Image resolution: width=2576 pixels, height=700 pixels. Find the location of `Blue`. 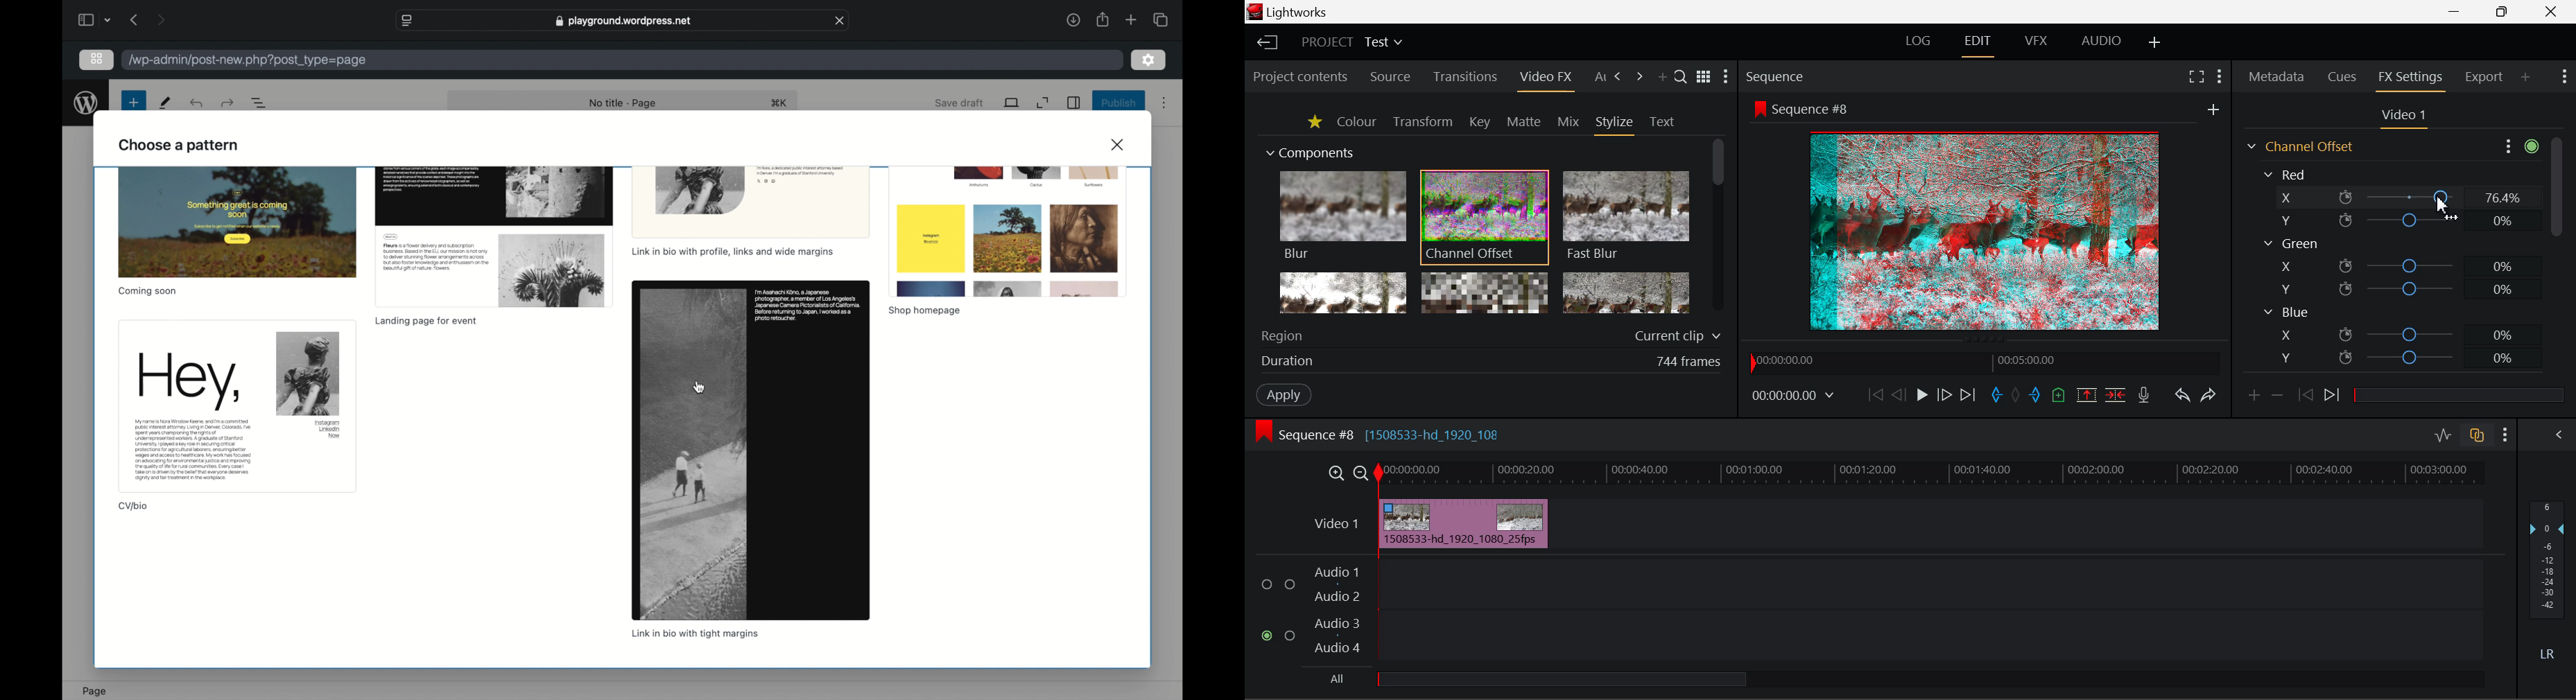

Blue is located at coordinates (2286, 313).